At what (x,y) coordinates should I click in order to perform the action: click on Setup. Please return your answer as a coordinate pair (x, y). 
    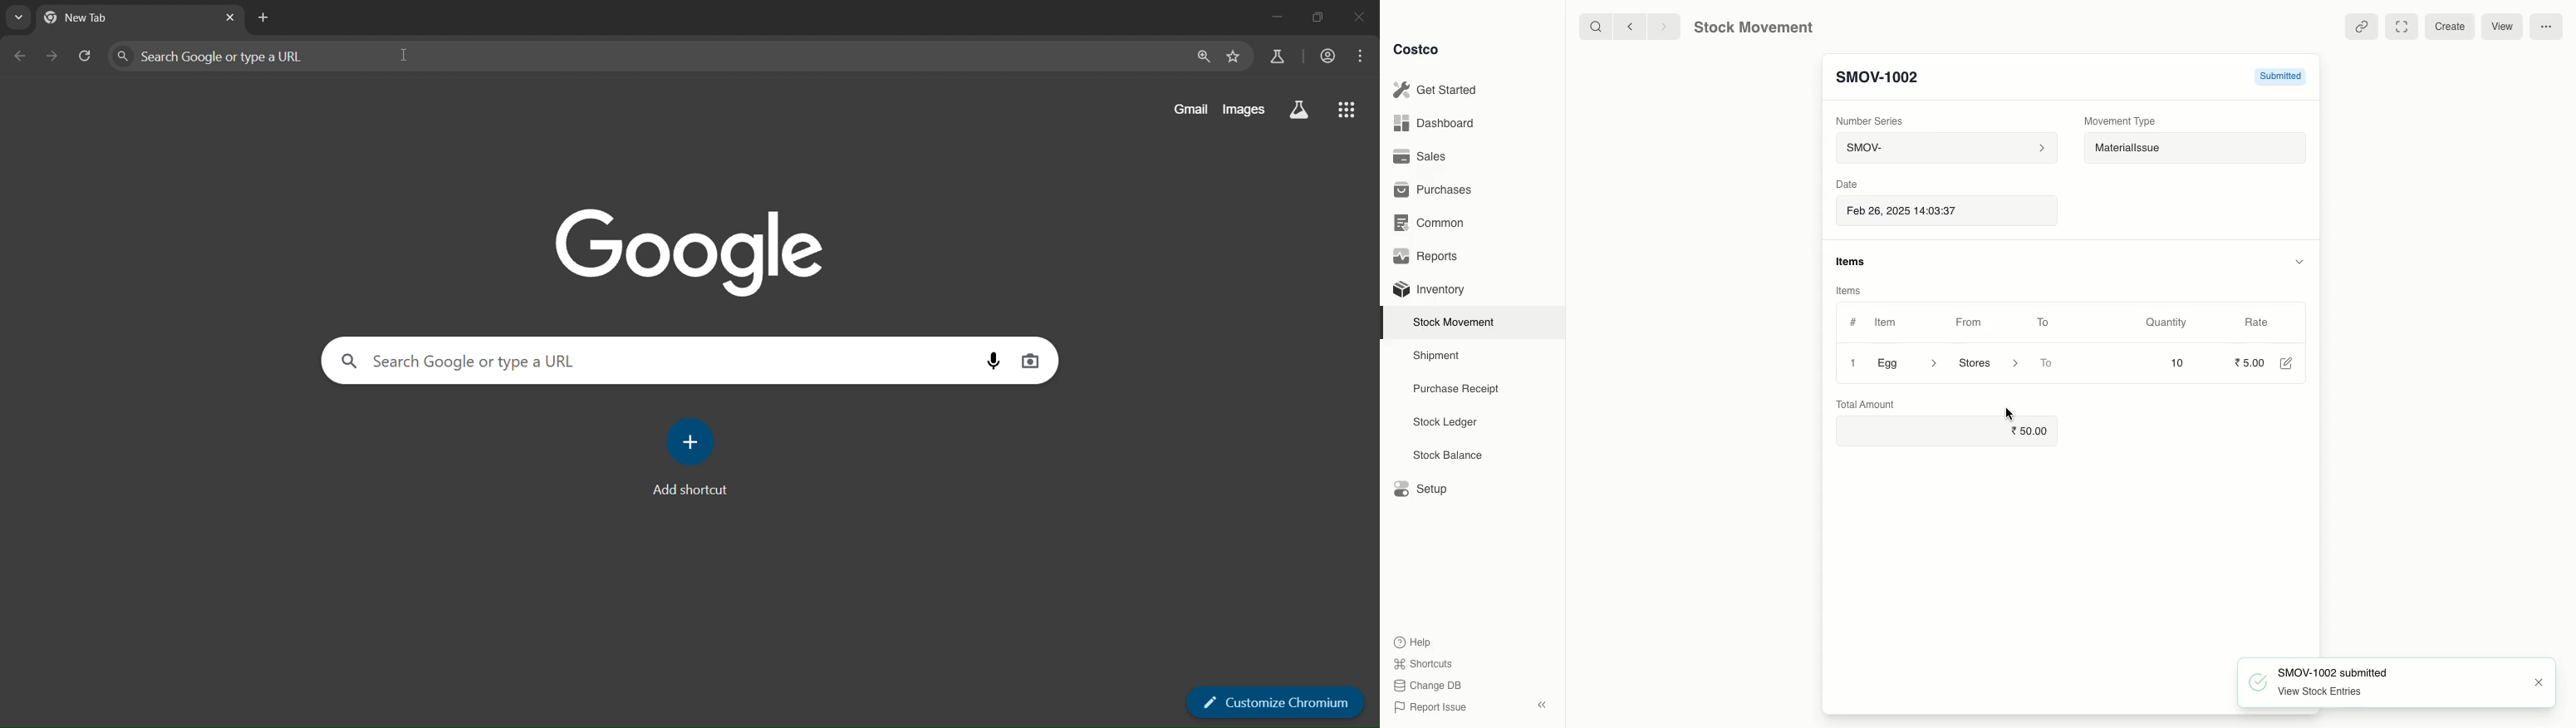
    Looking at the image, I should click on (1419, 487).